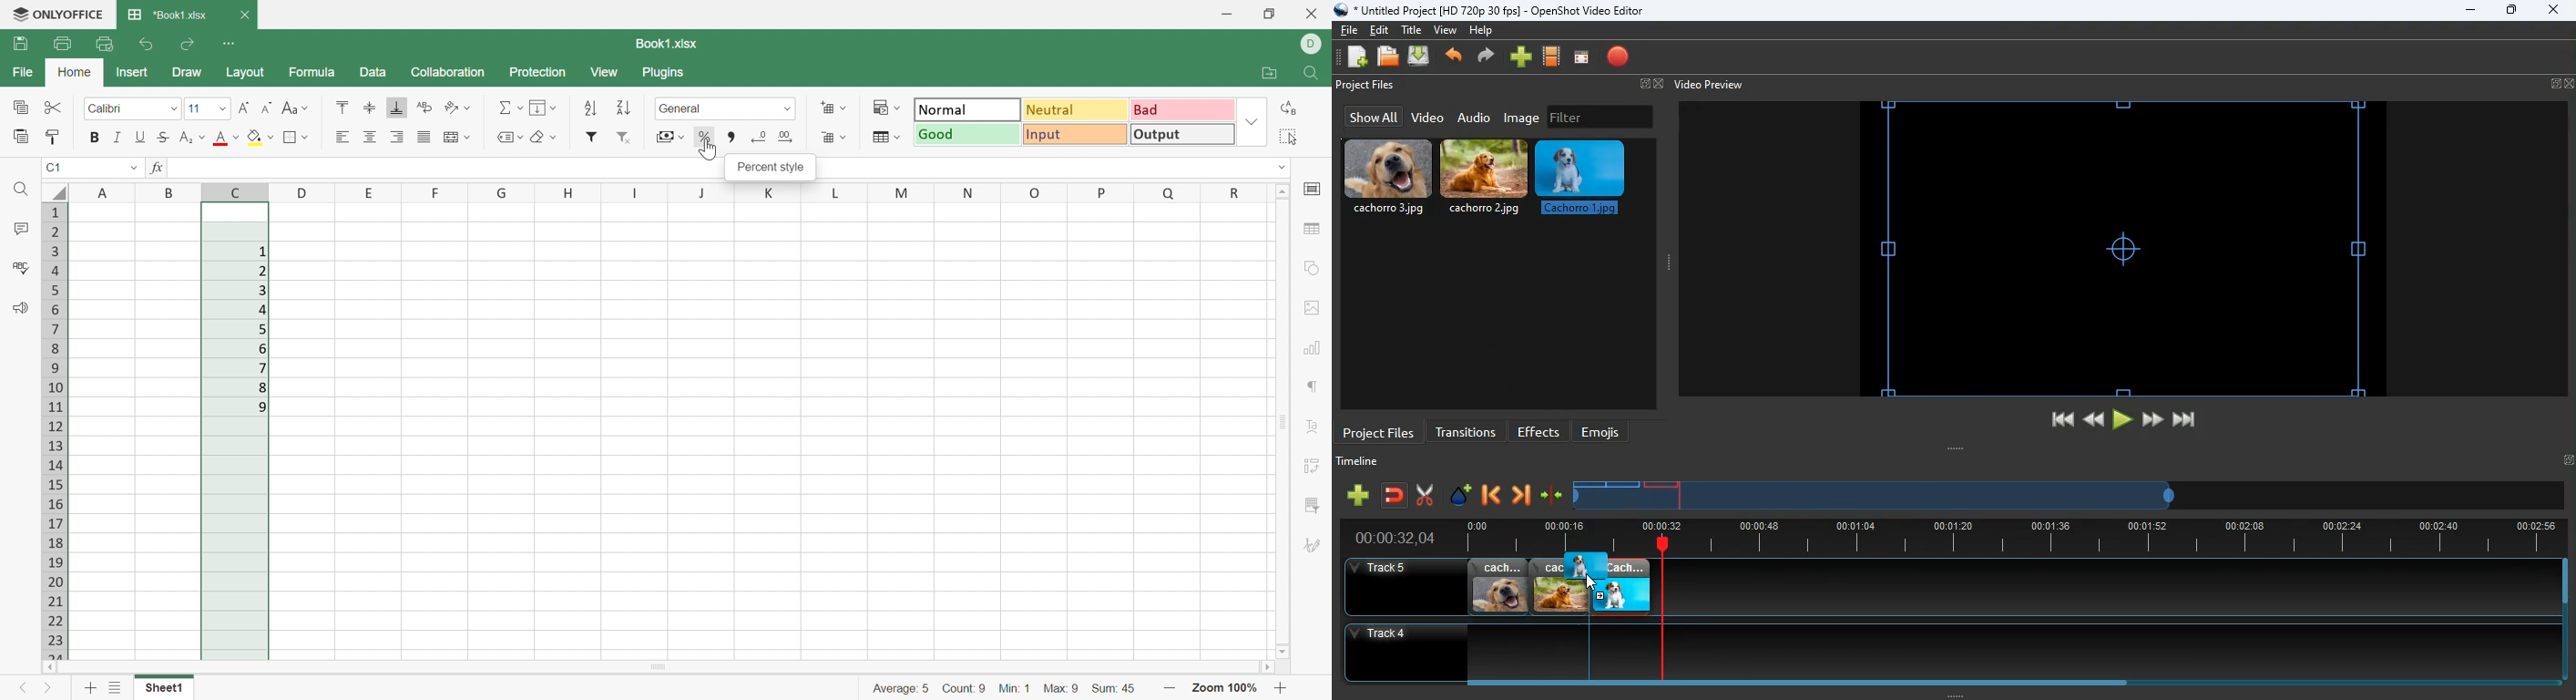  I want to click on film, so click(1552, 57).